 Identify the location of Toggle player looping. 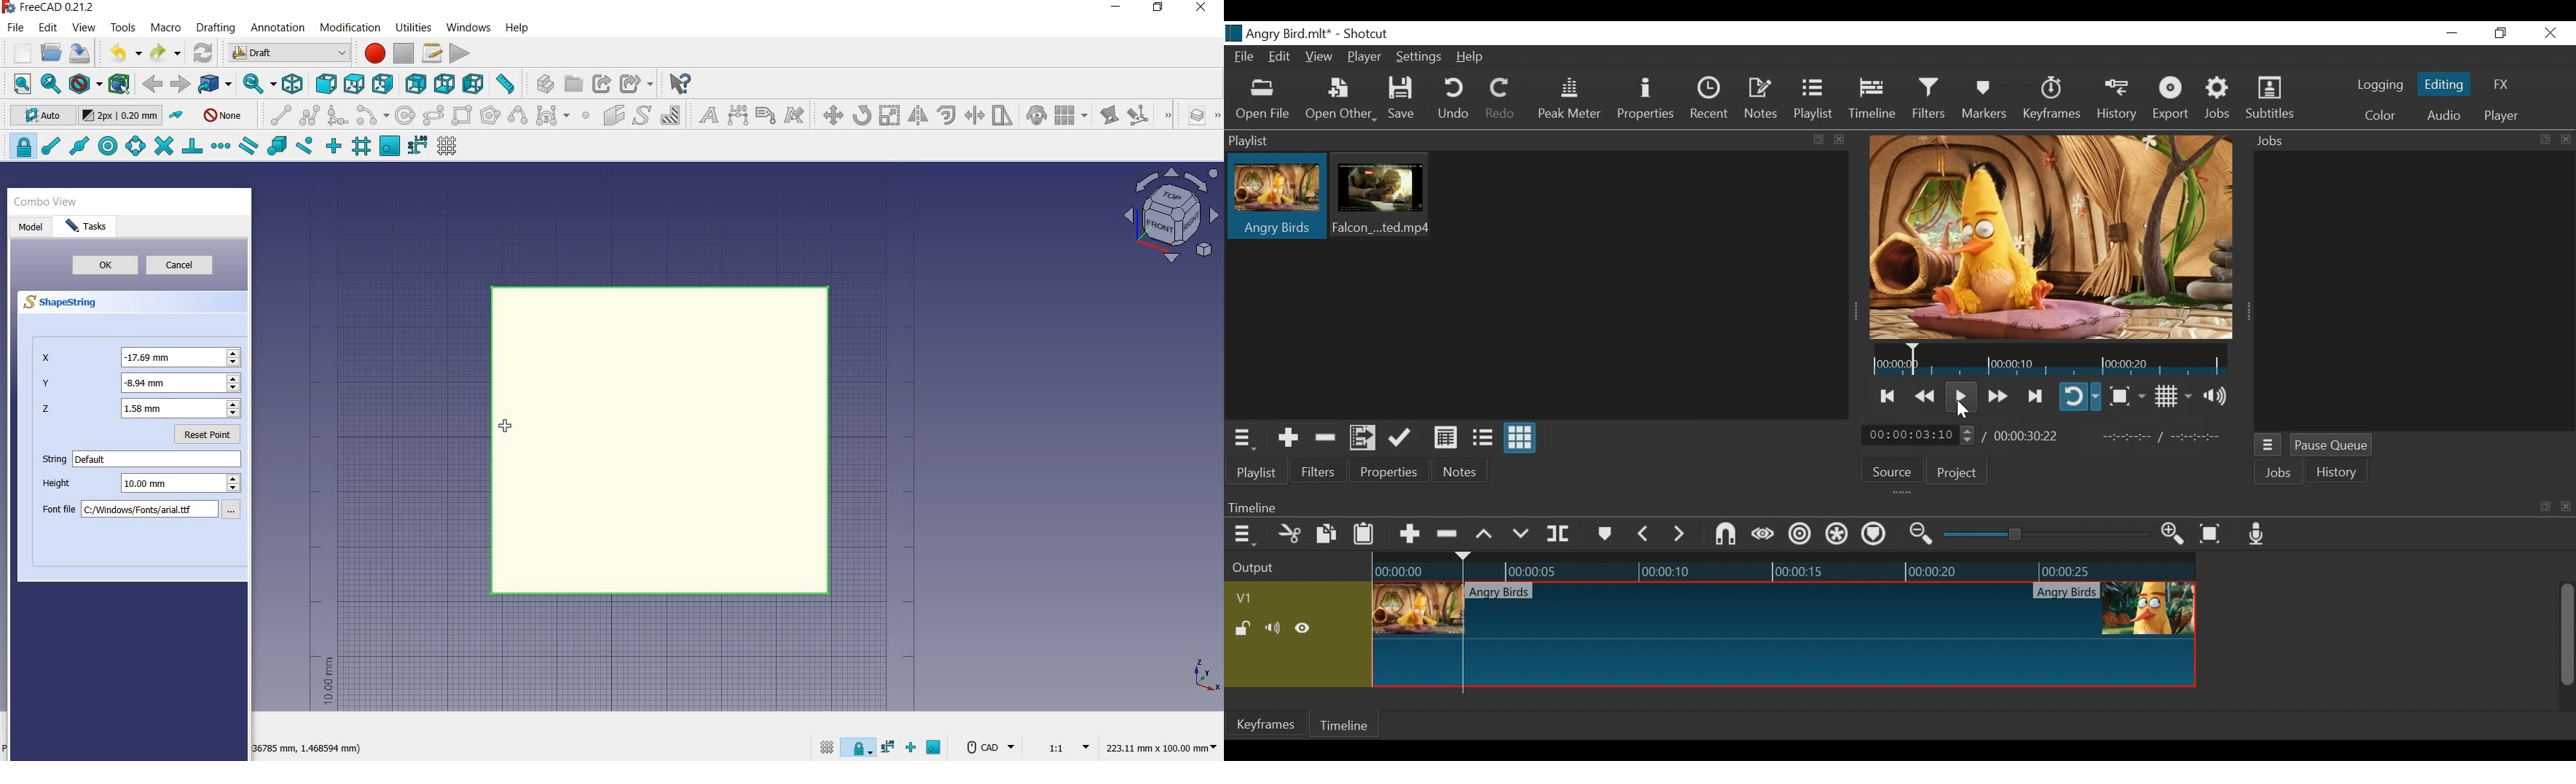
(2080, 397).